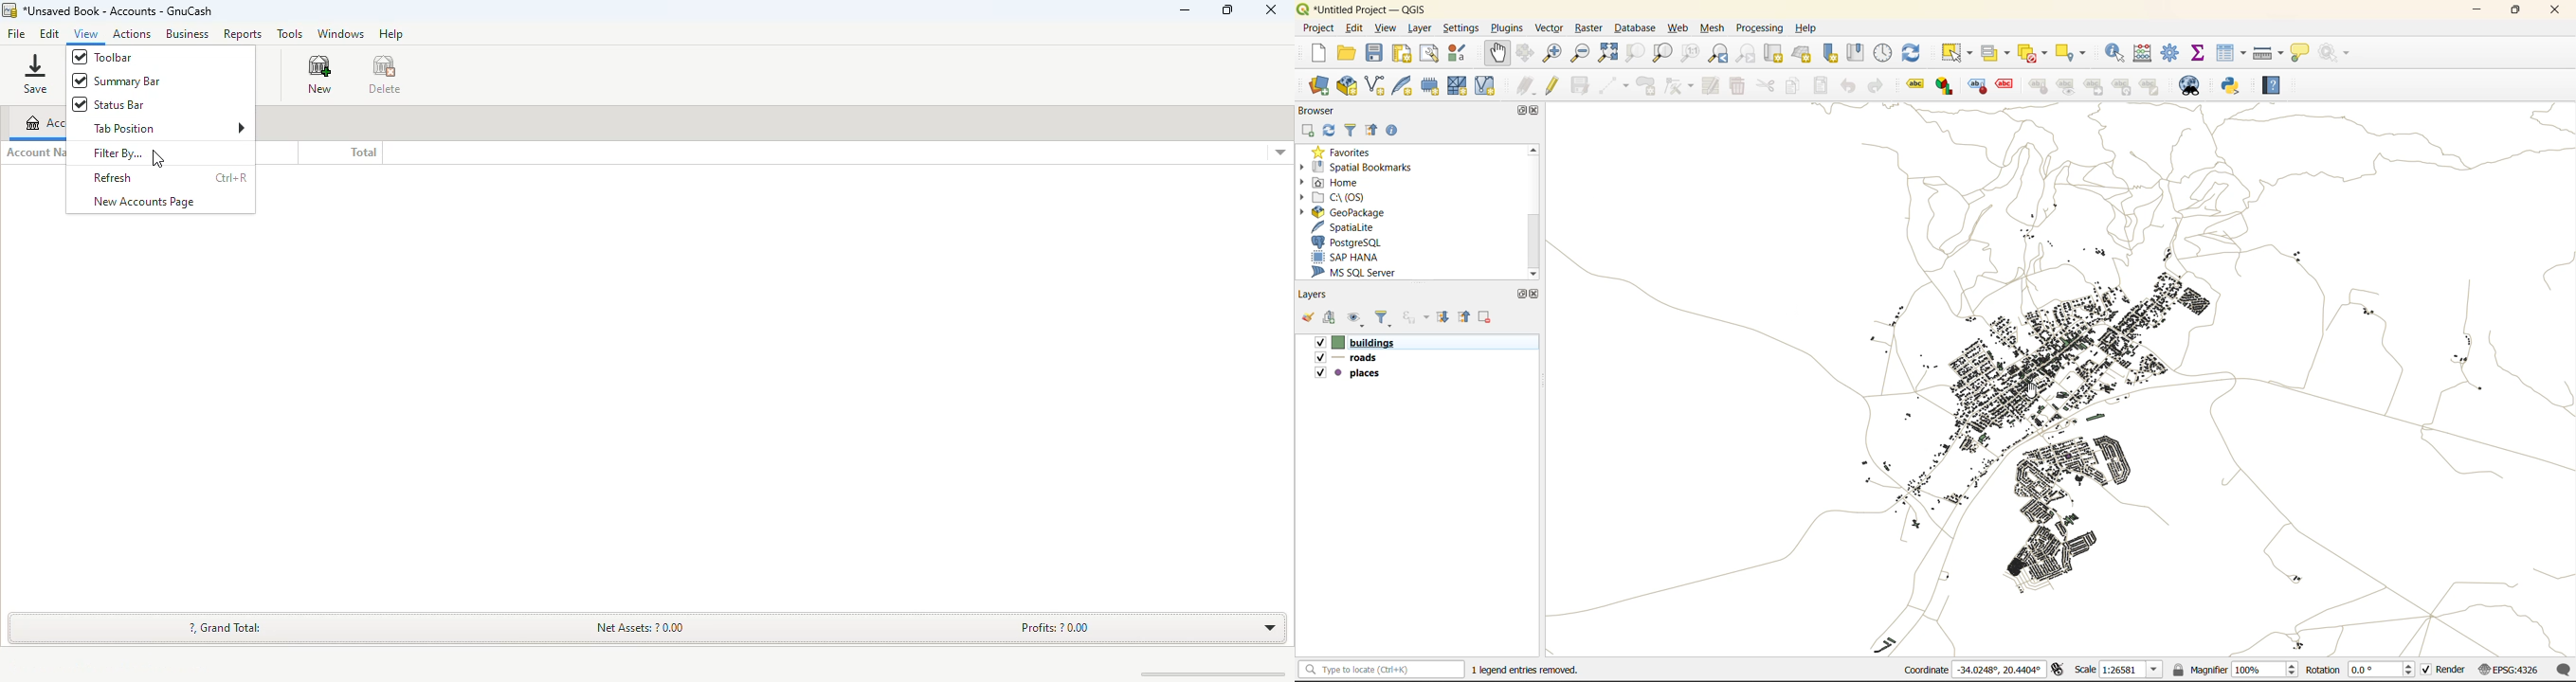 This screenshot has height=700, width=2576. What do you see at coordinates (1357, 28) in the screenshot?
I see `edit` at bounding box center [1357, 28].